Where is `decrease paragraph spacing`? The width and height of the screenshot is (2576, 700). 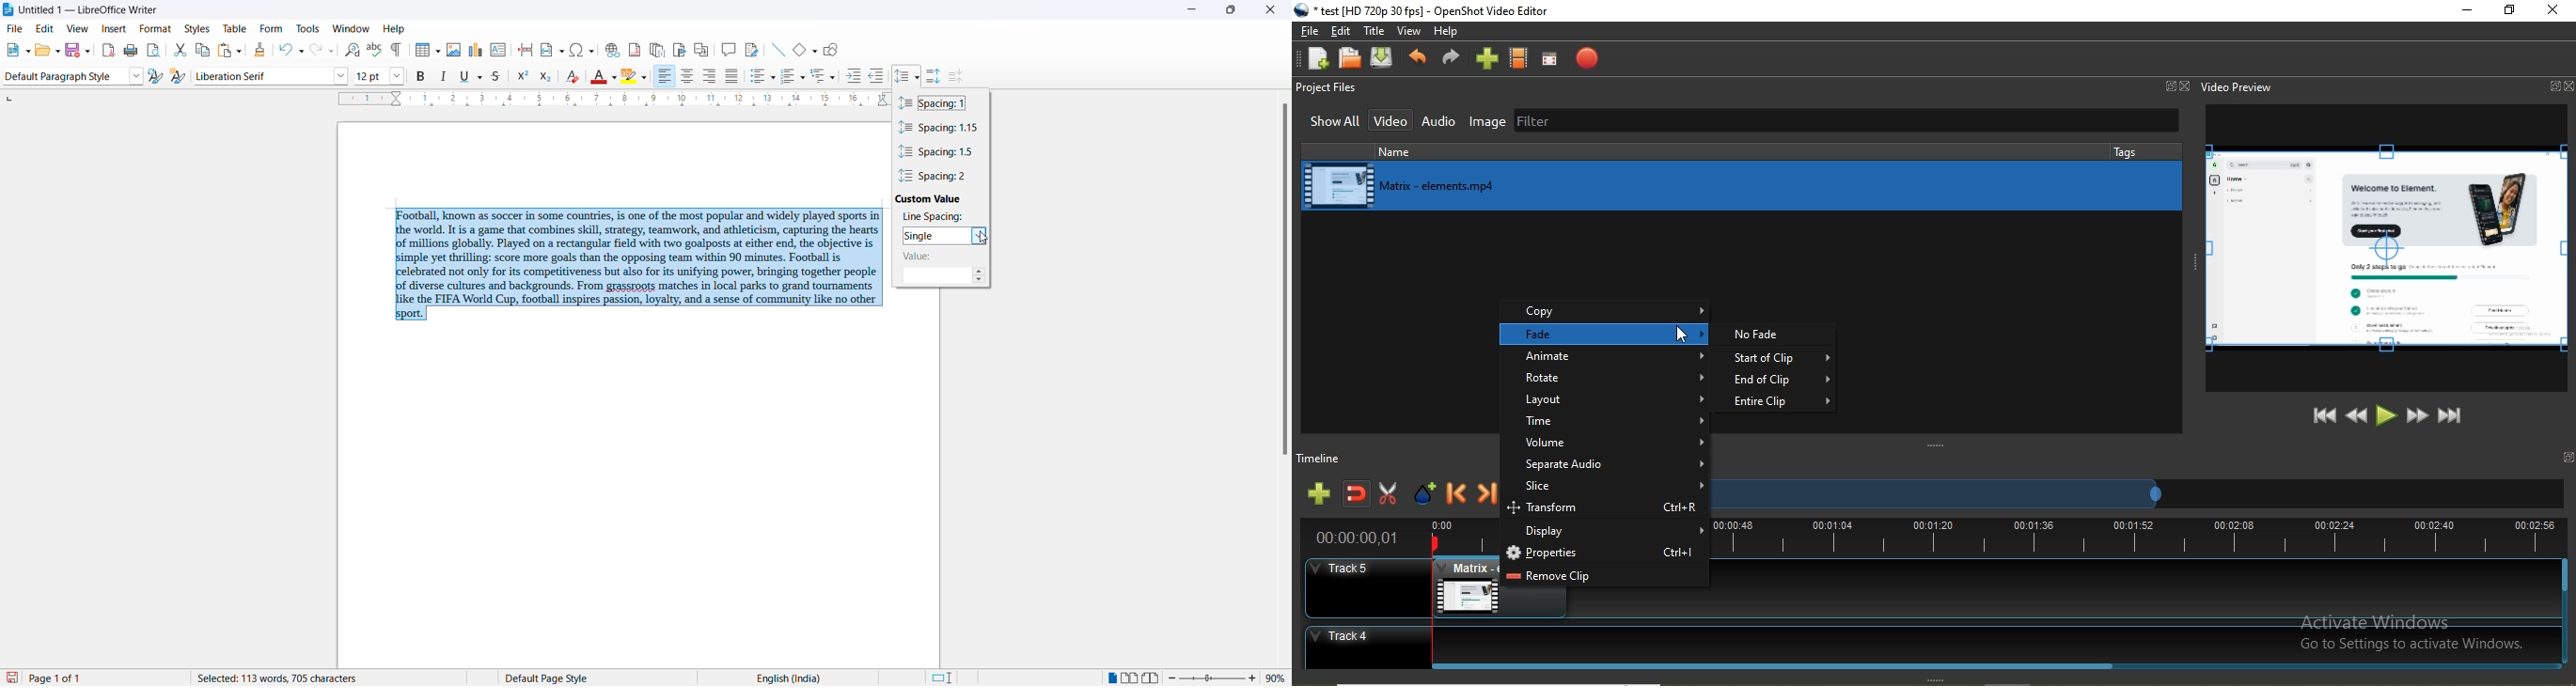 decrease paragraph spacing is located at coordinates (958, 77).